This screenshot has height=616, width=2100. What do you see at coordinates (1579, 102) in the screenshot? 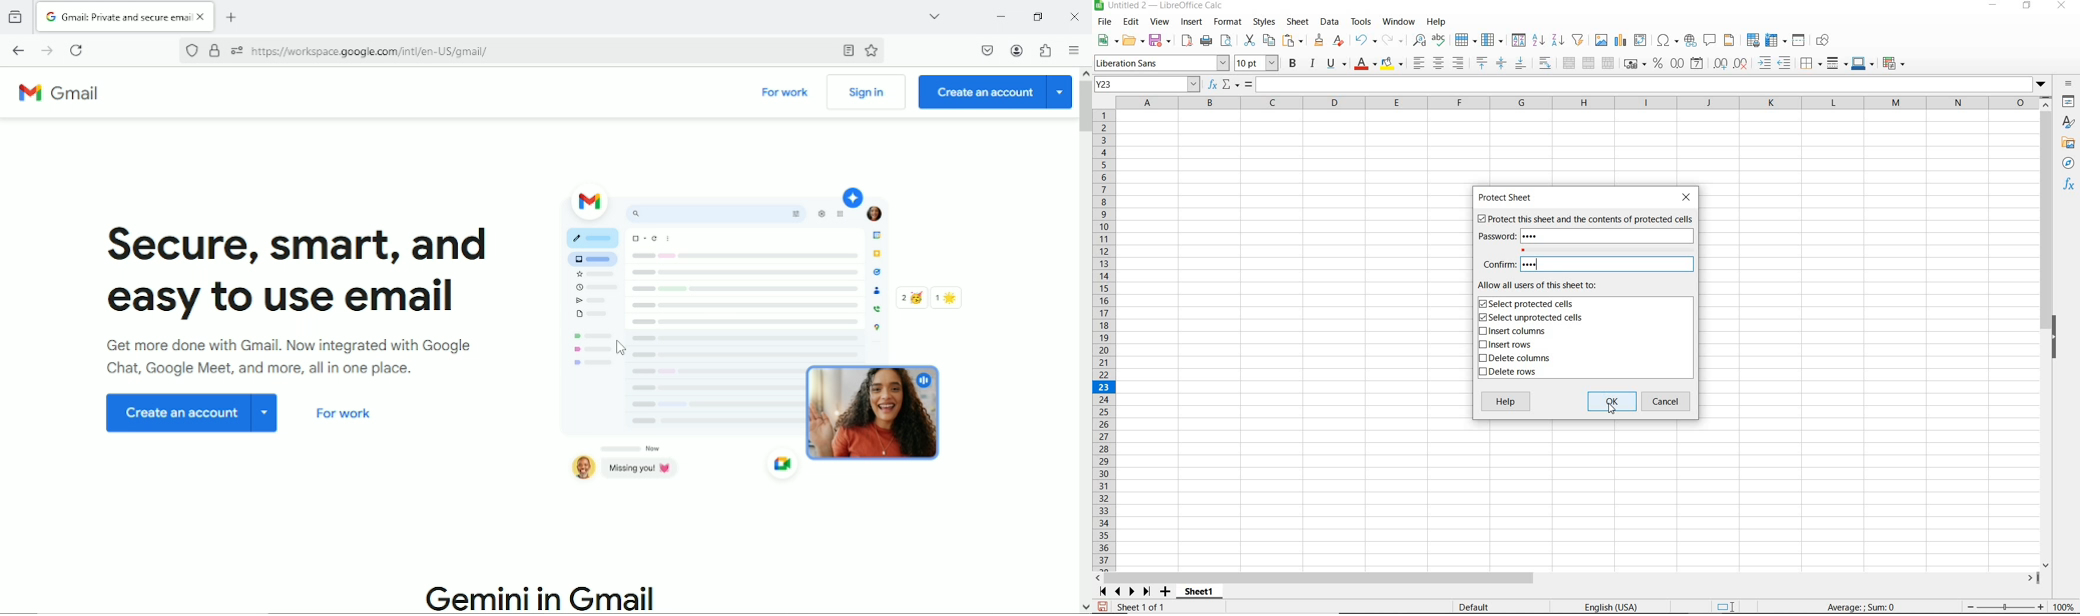
I see `COLUMNS` at bounding box center [1579, 102].